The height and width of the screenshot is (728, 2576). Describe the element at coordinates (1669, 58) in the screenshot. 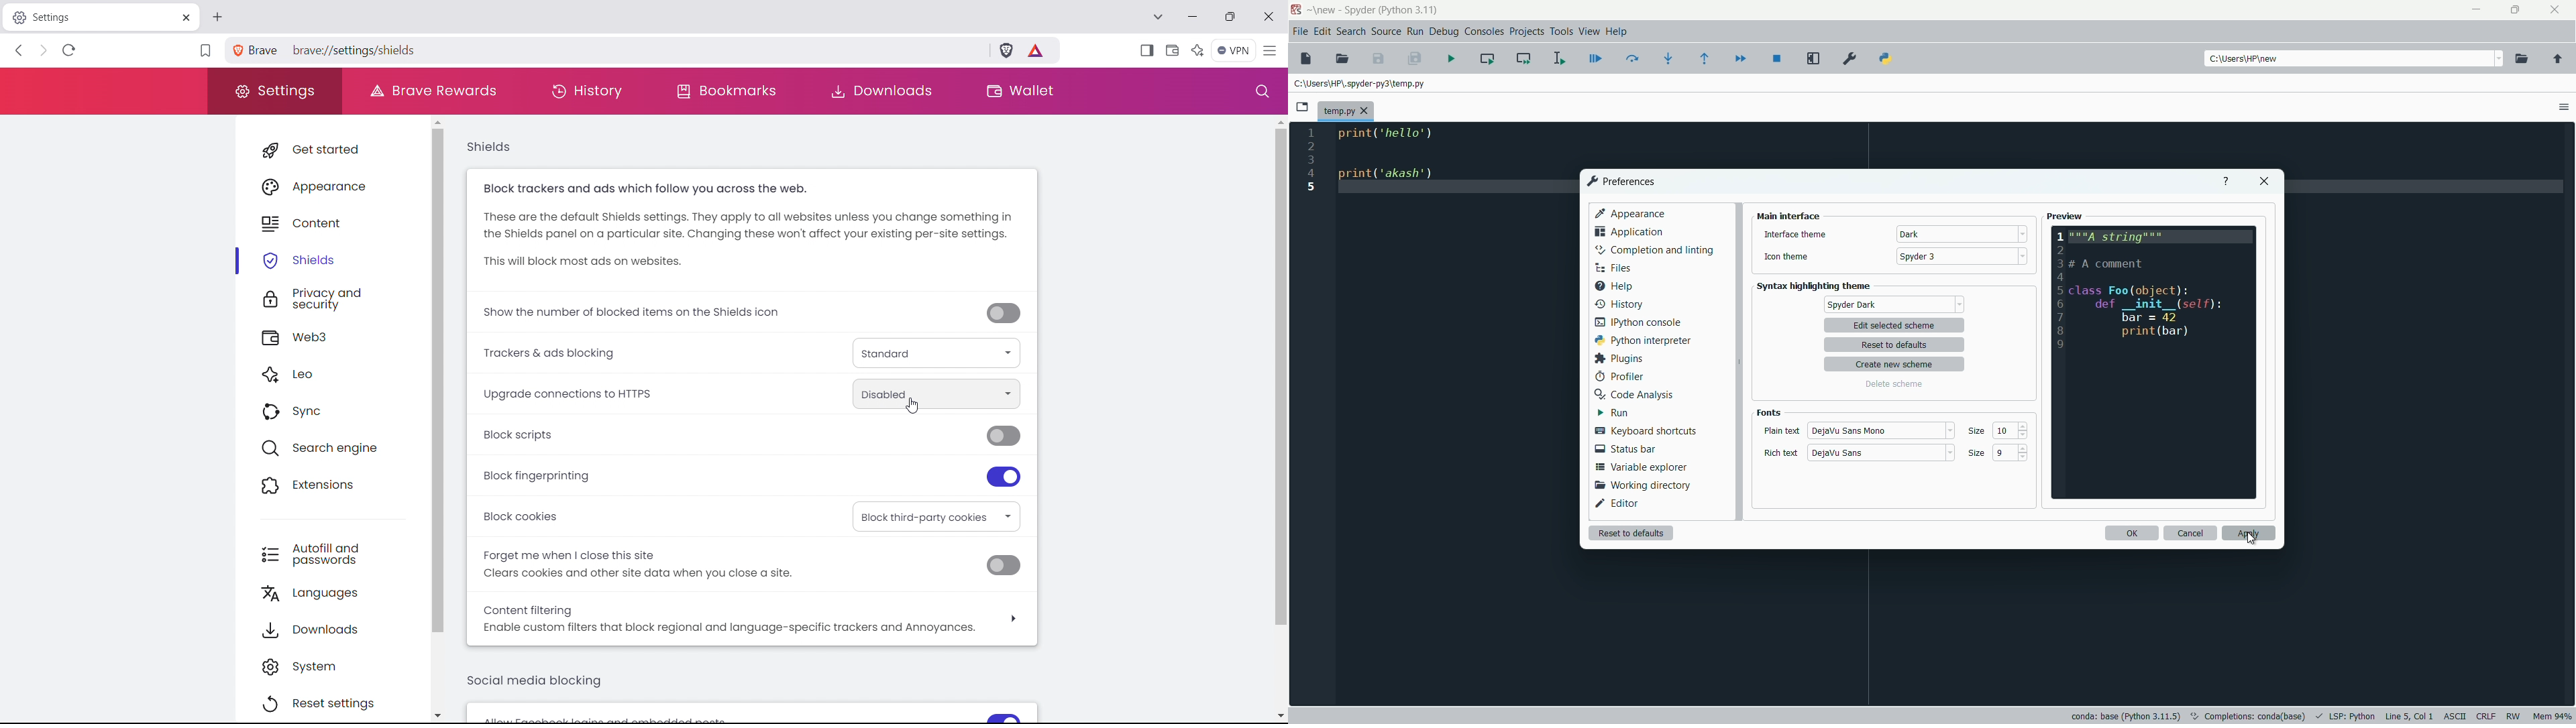

I see `step into function` at that location.